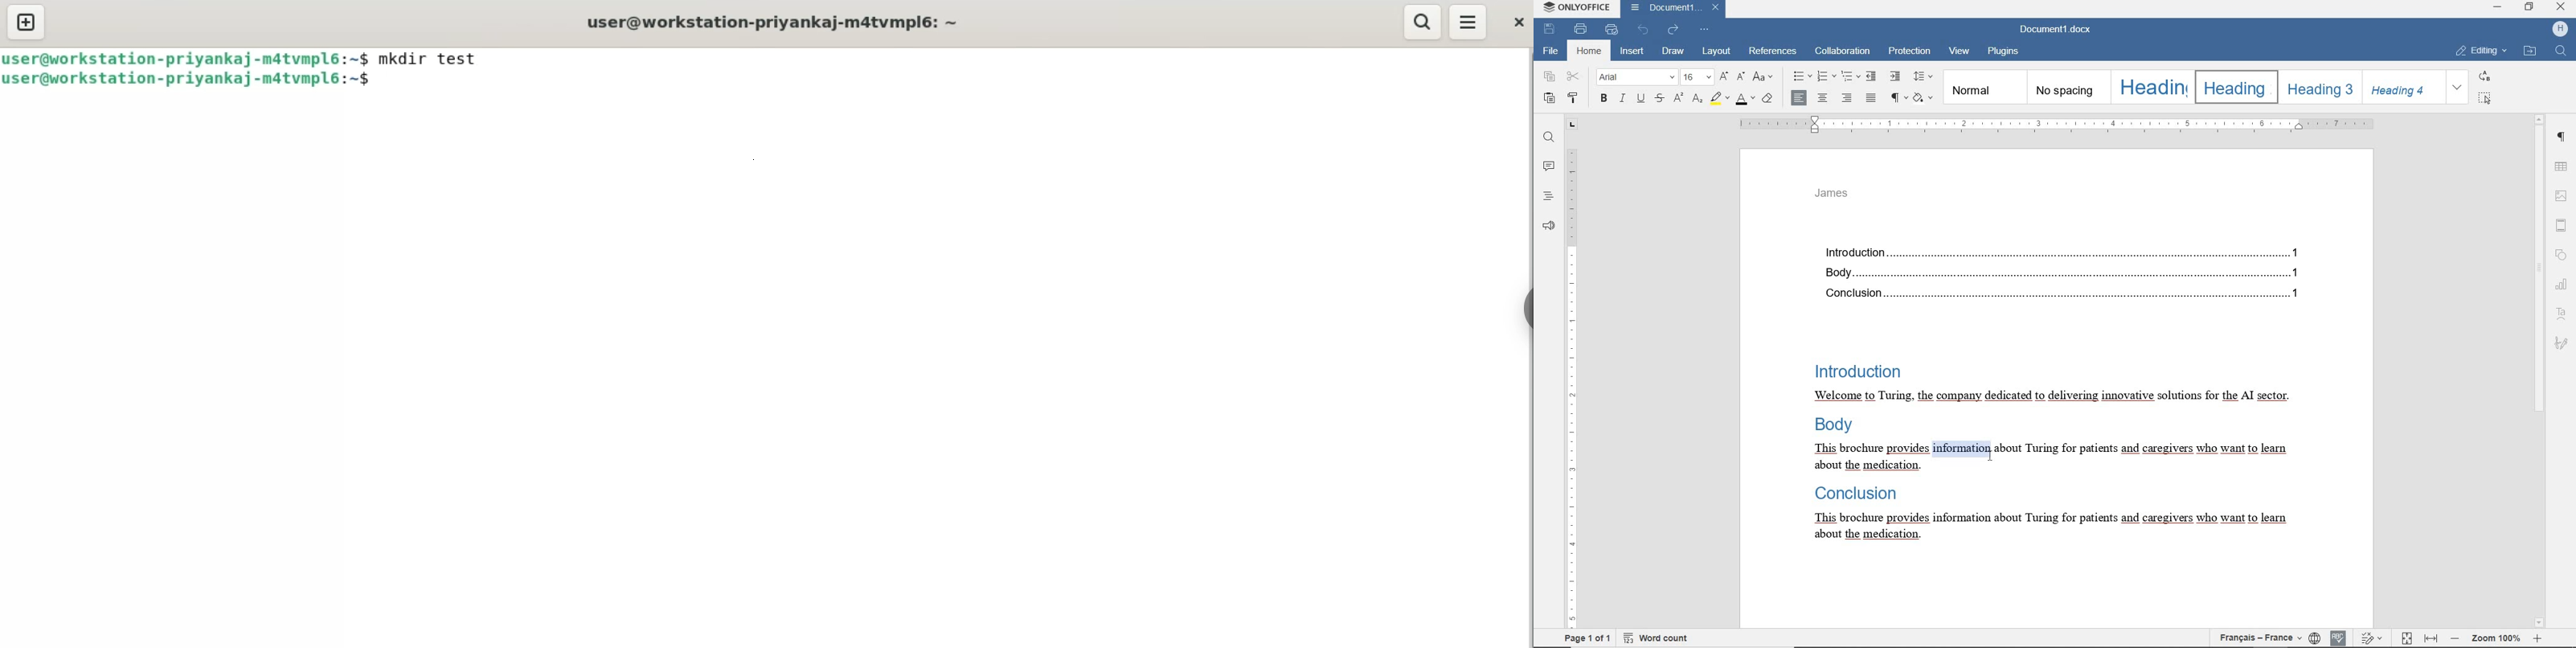 This screenshot has height=672, width=2576. Describe the element at coordinates (436, 59) in the screenshot. I see `mkdir test` at that location.